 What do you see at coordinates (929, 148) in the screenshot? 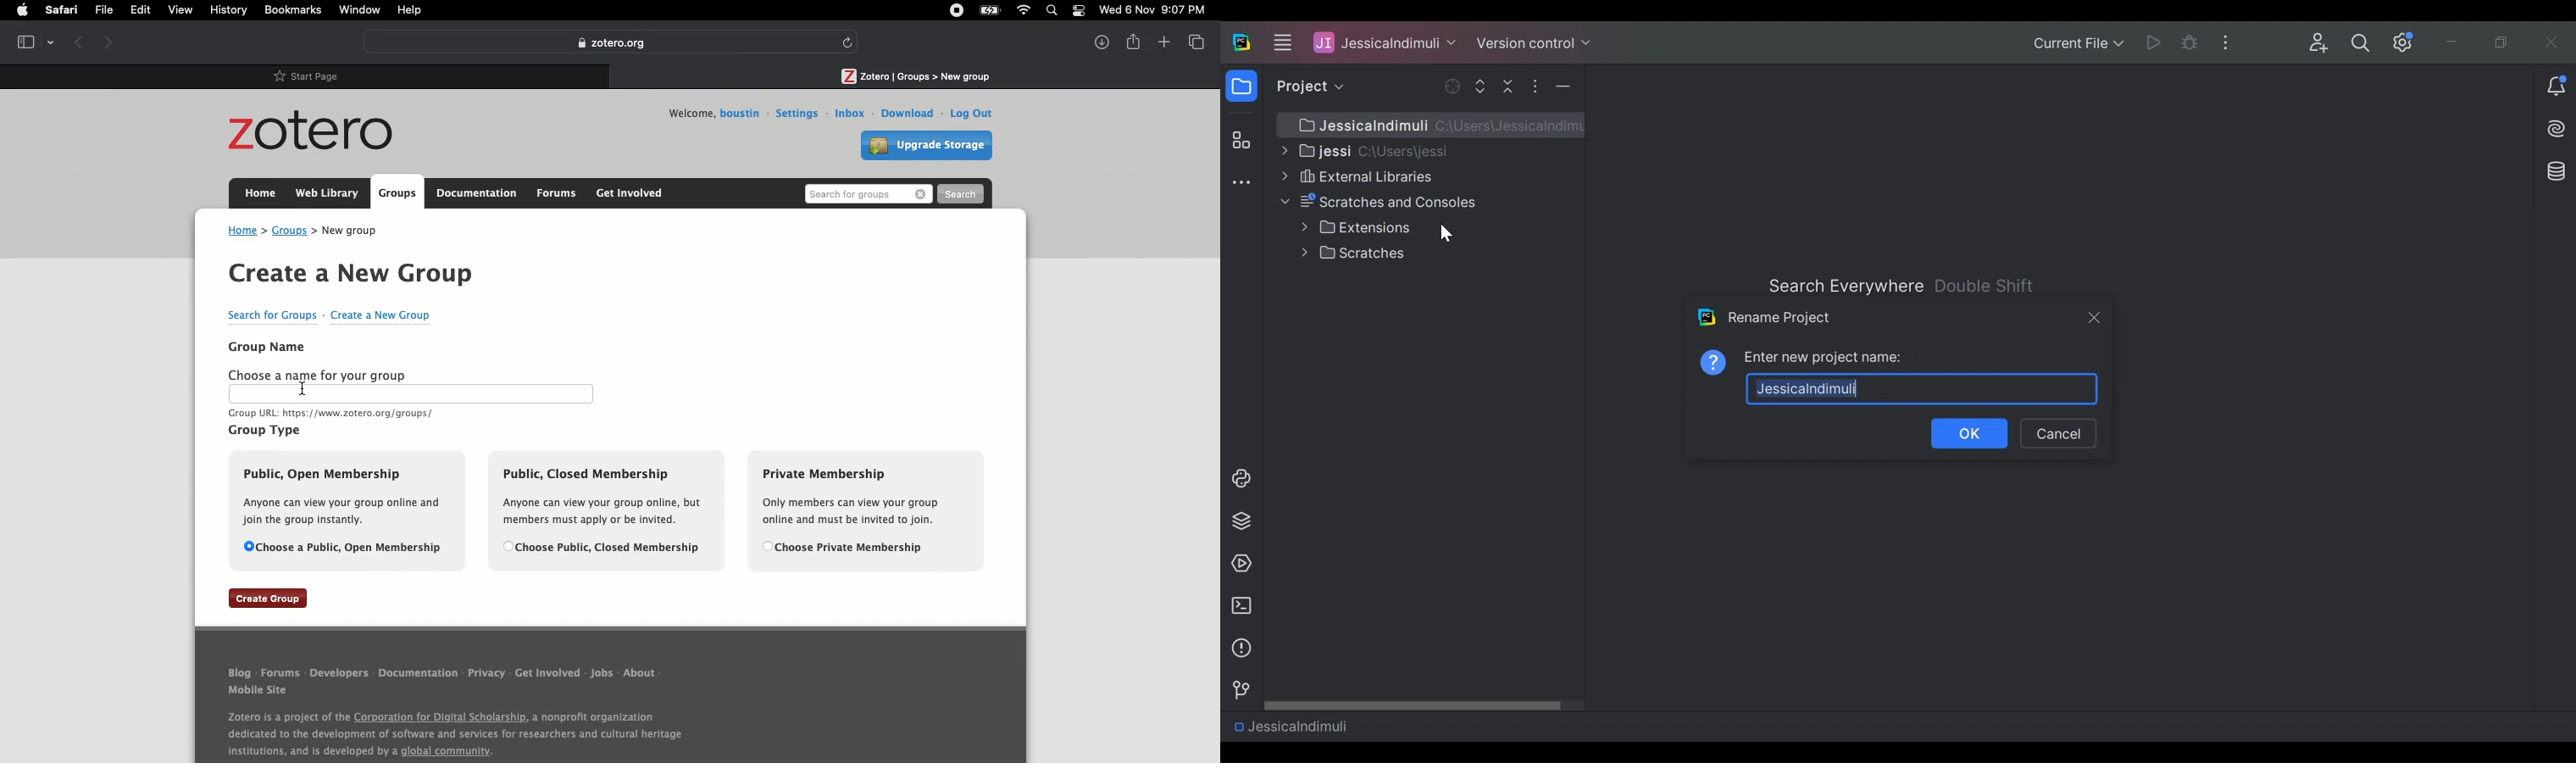
I see `Upgrade storage` at bounding box center [929, 148].